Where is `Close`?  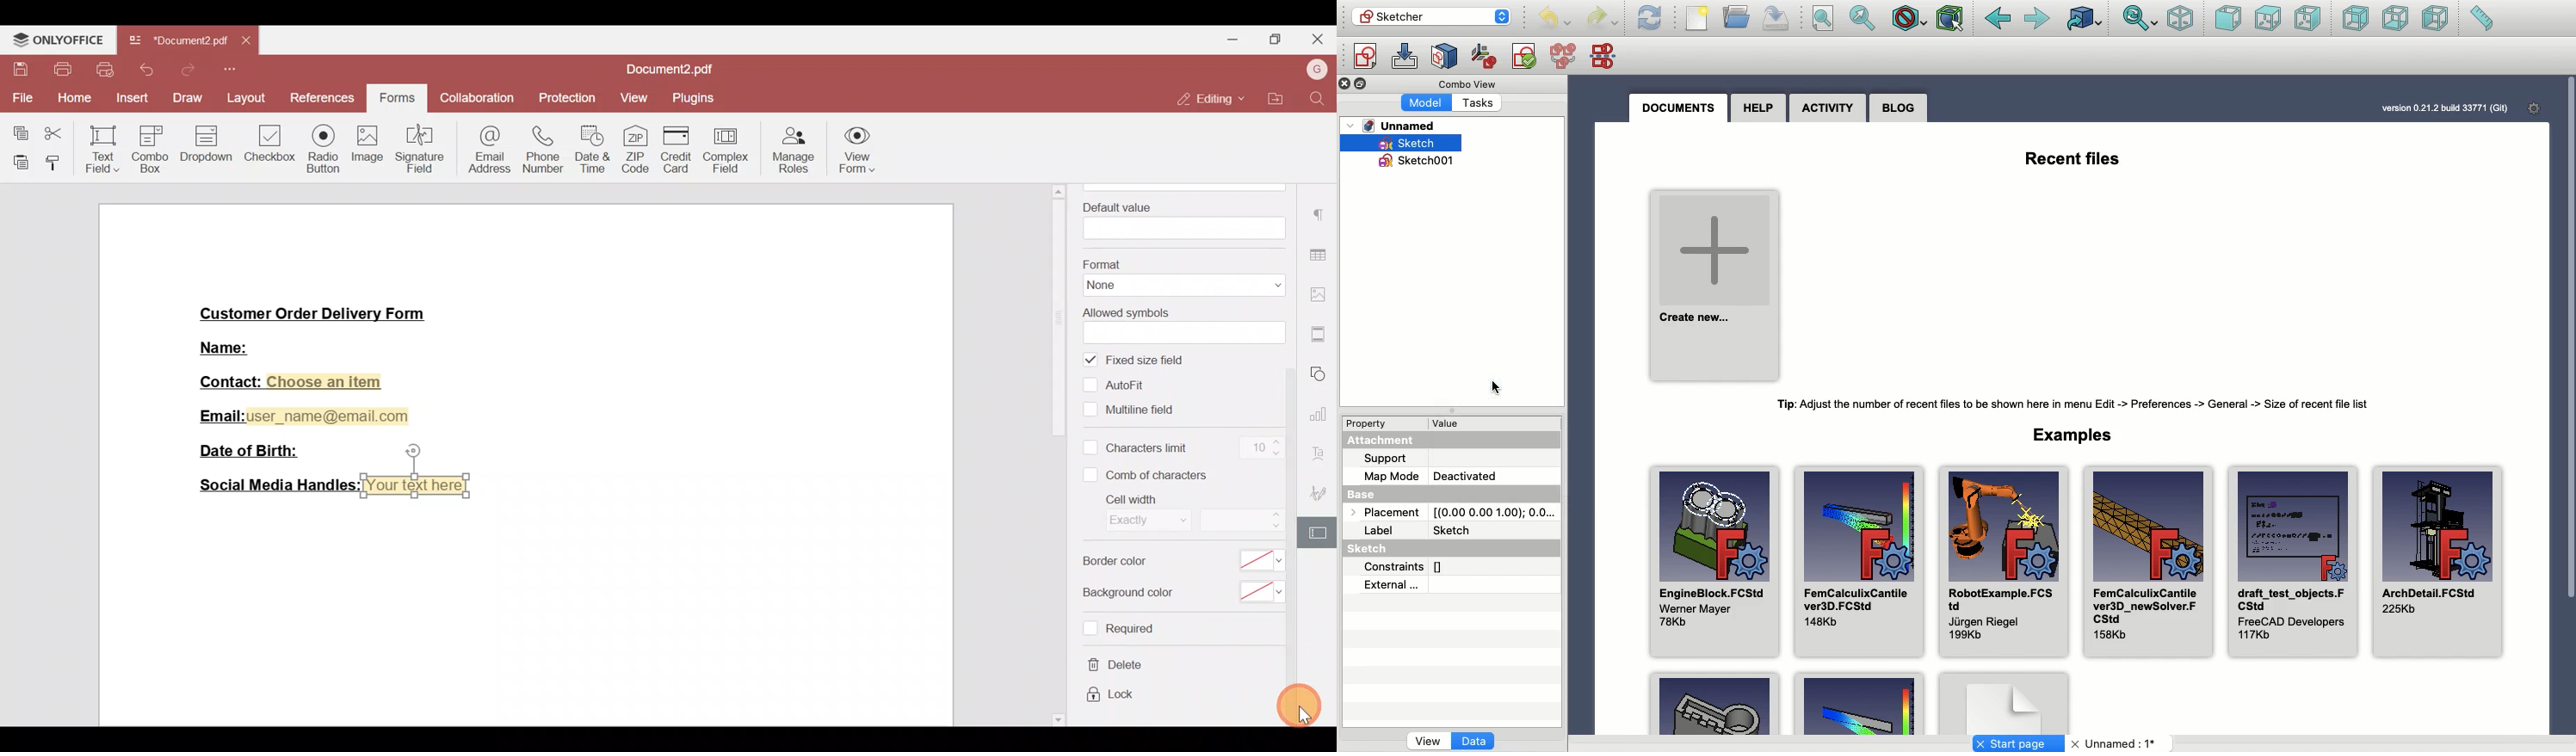
Close is located at coordinates (1321, 40).